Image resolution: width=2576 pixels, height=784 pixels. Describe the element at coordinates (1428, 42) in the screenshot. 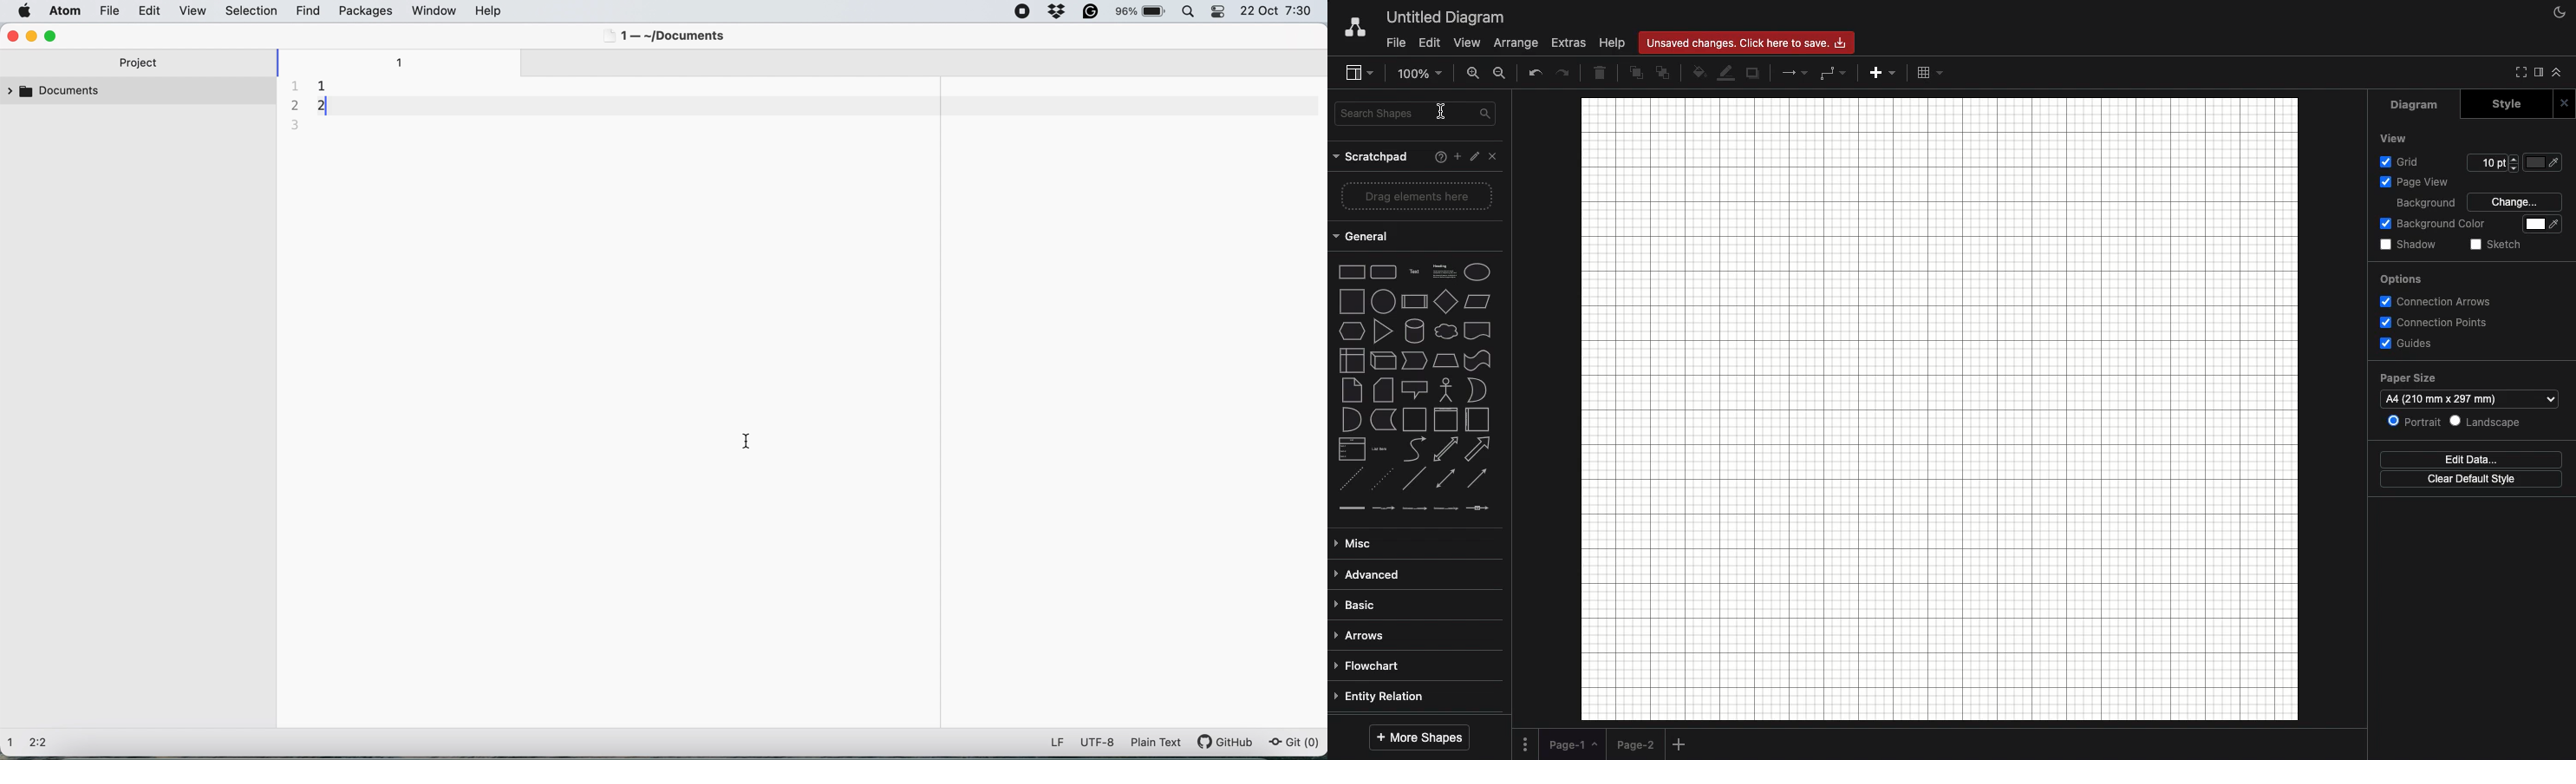

I see `Edit` at that location.